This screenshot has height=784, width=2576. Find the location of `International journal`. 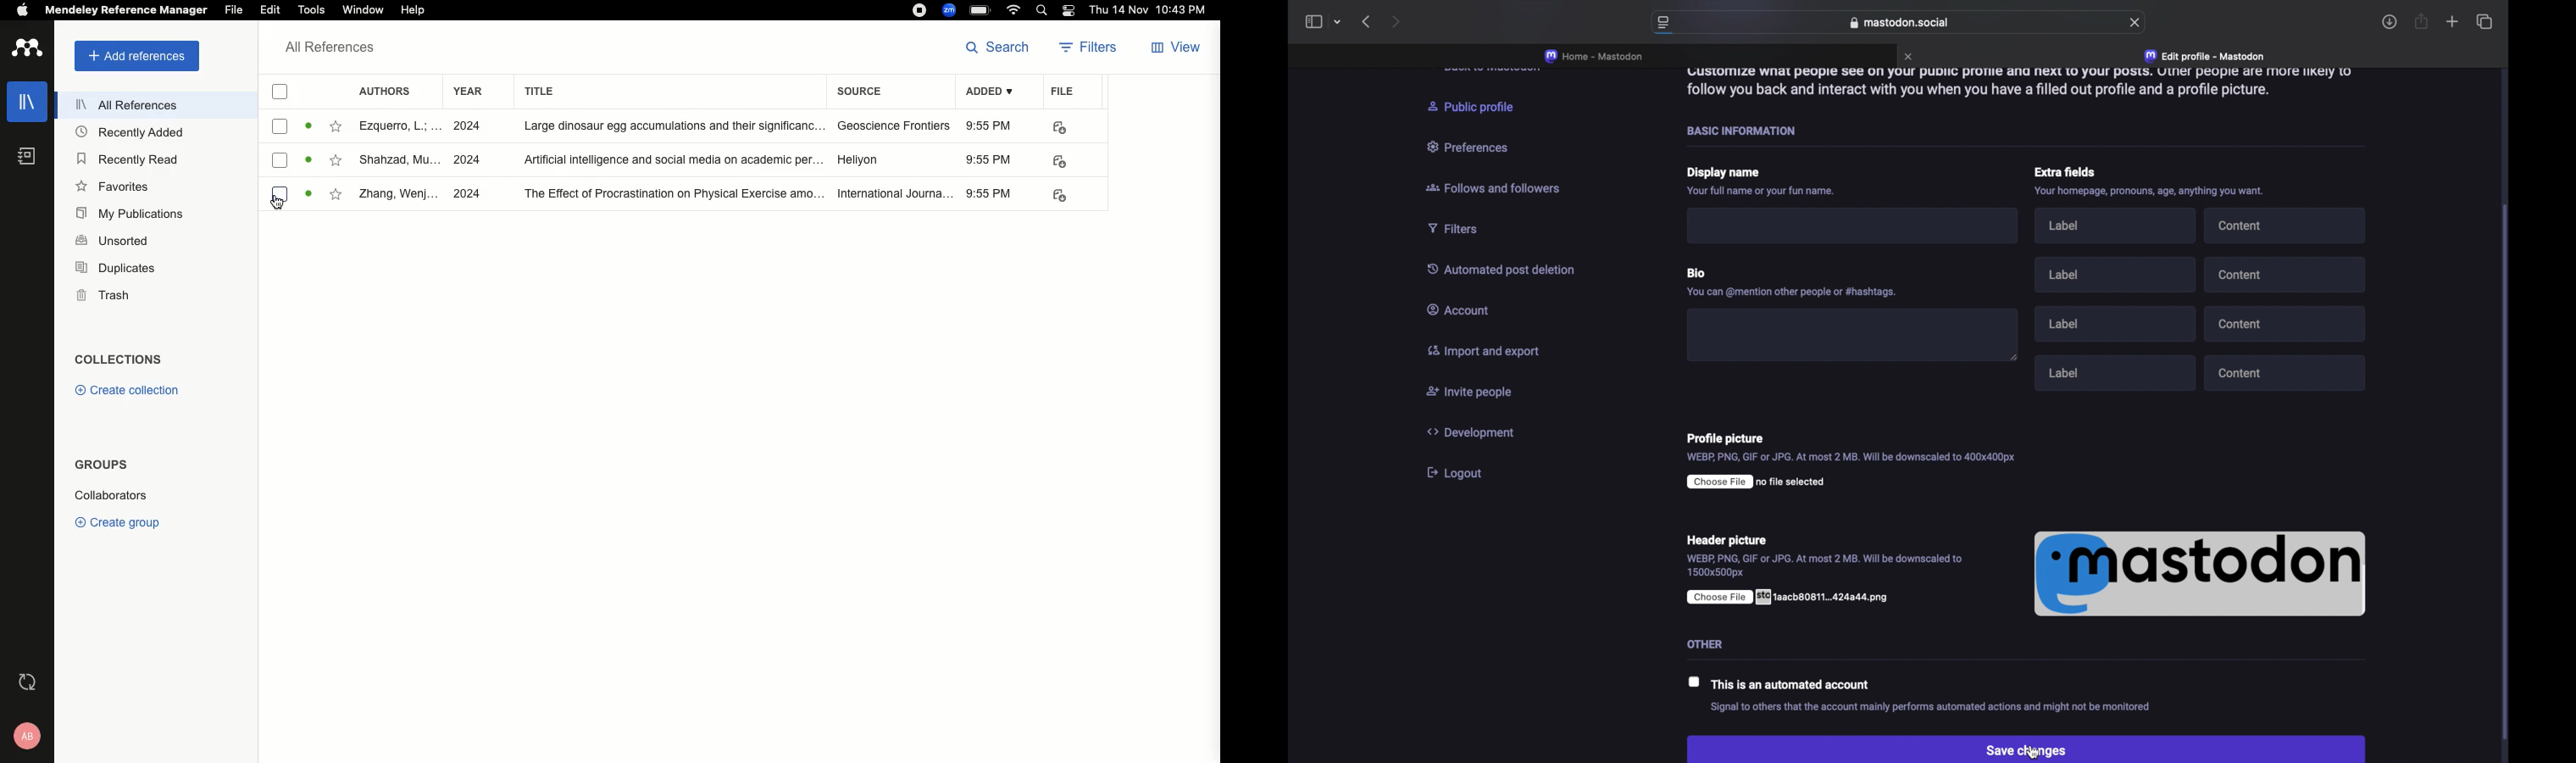

International journal is located at coordinates (895, 193).